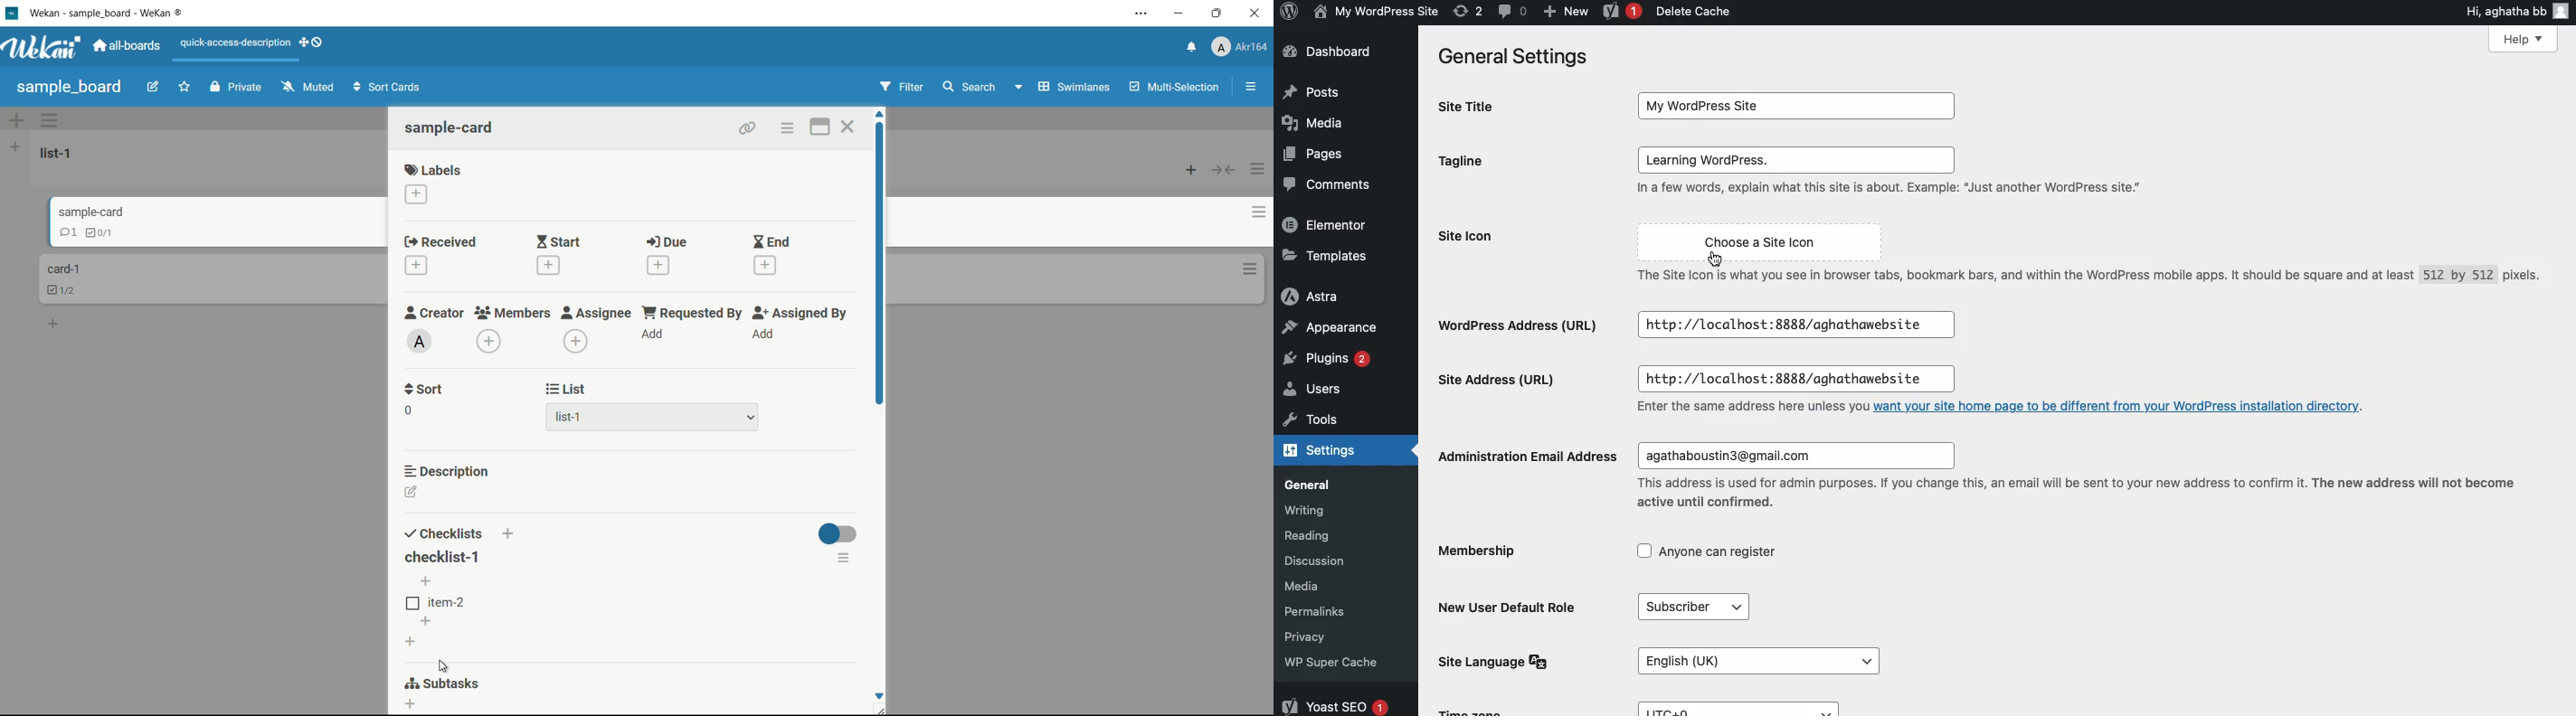 This screenshot has height=728, width=2576. I want to click on Site title, so click(1478, 108).